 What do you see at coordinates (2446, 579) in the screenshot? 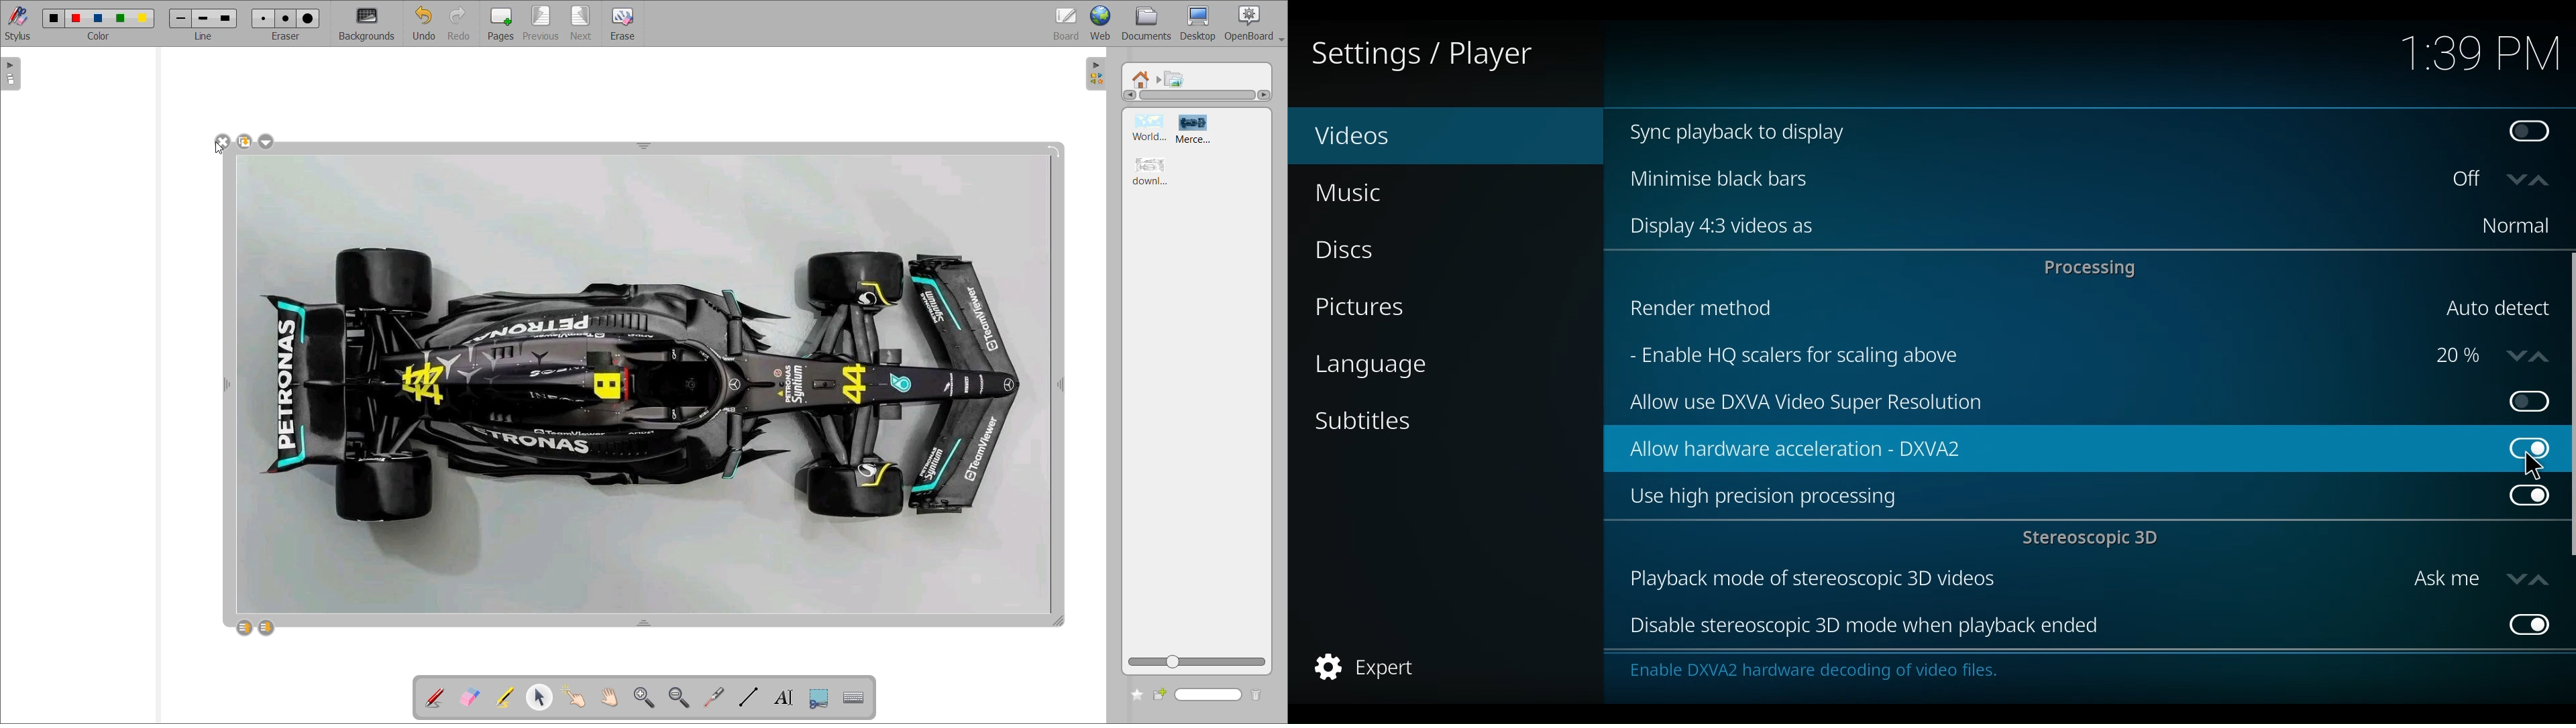
I see `Ask me` at bounding box center [2446, 579].